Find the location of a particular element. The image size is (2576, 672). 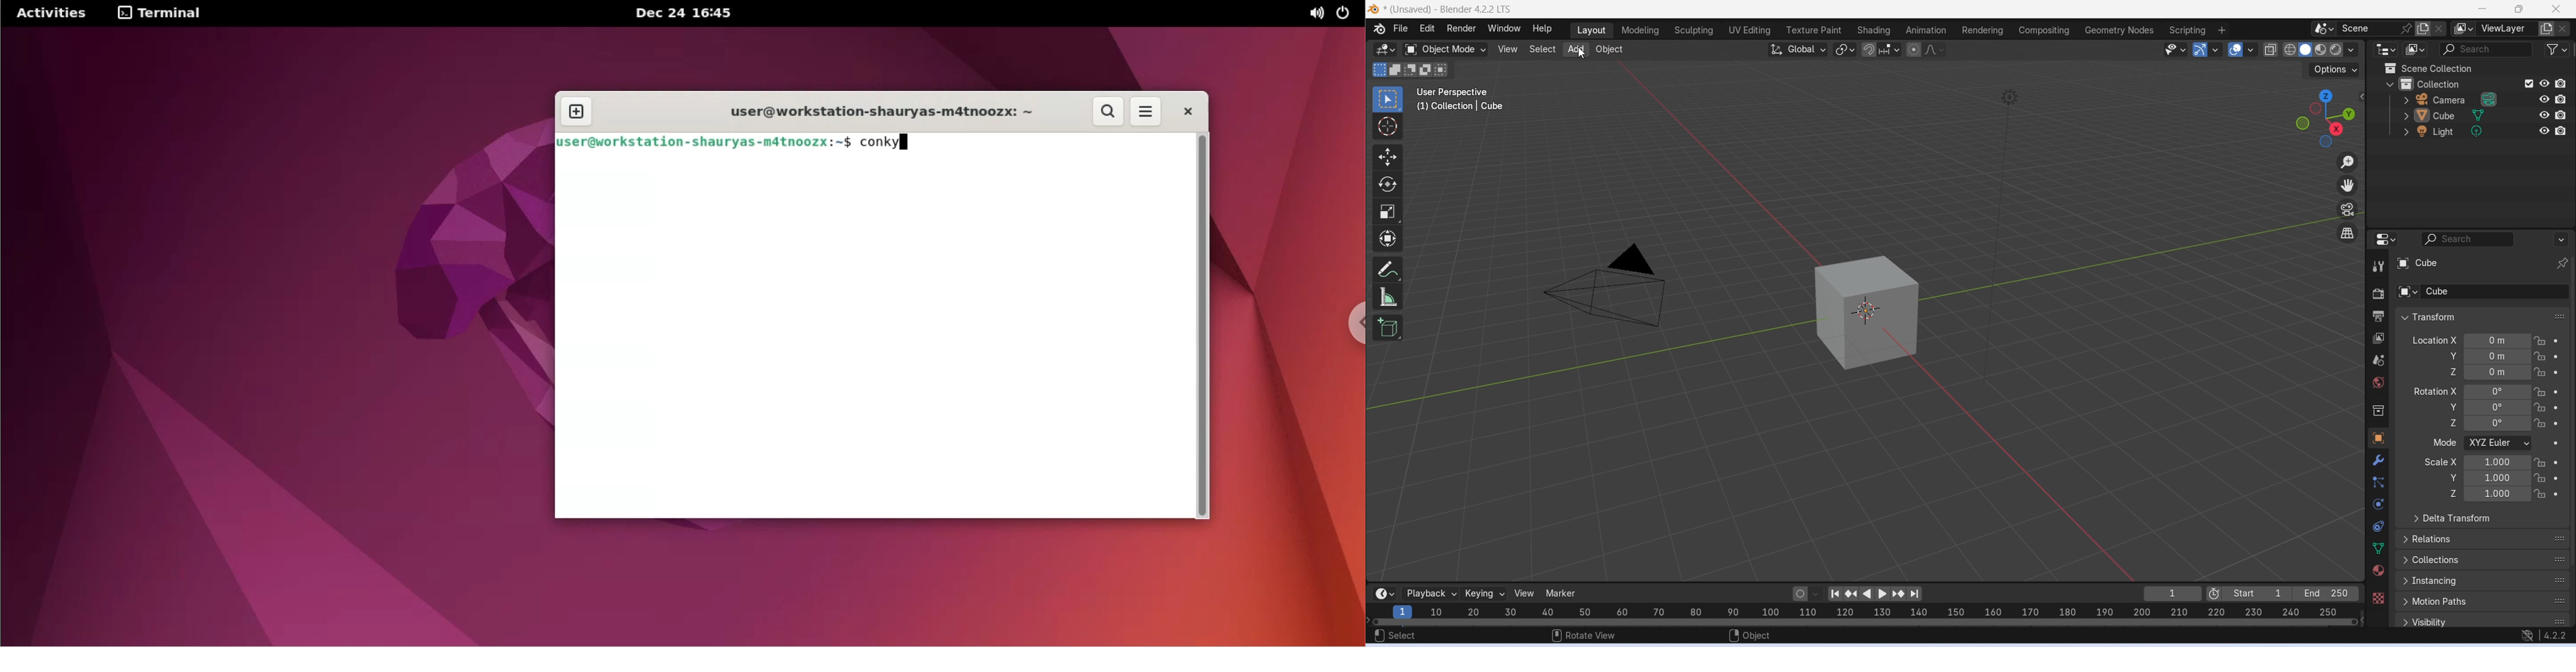

objects is located at coordinates (2379, 438).